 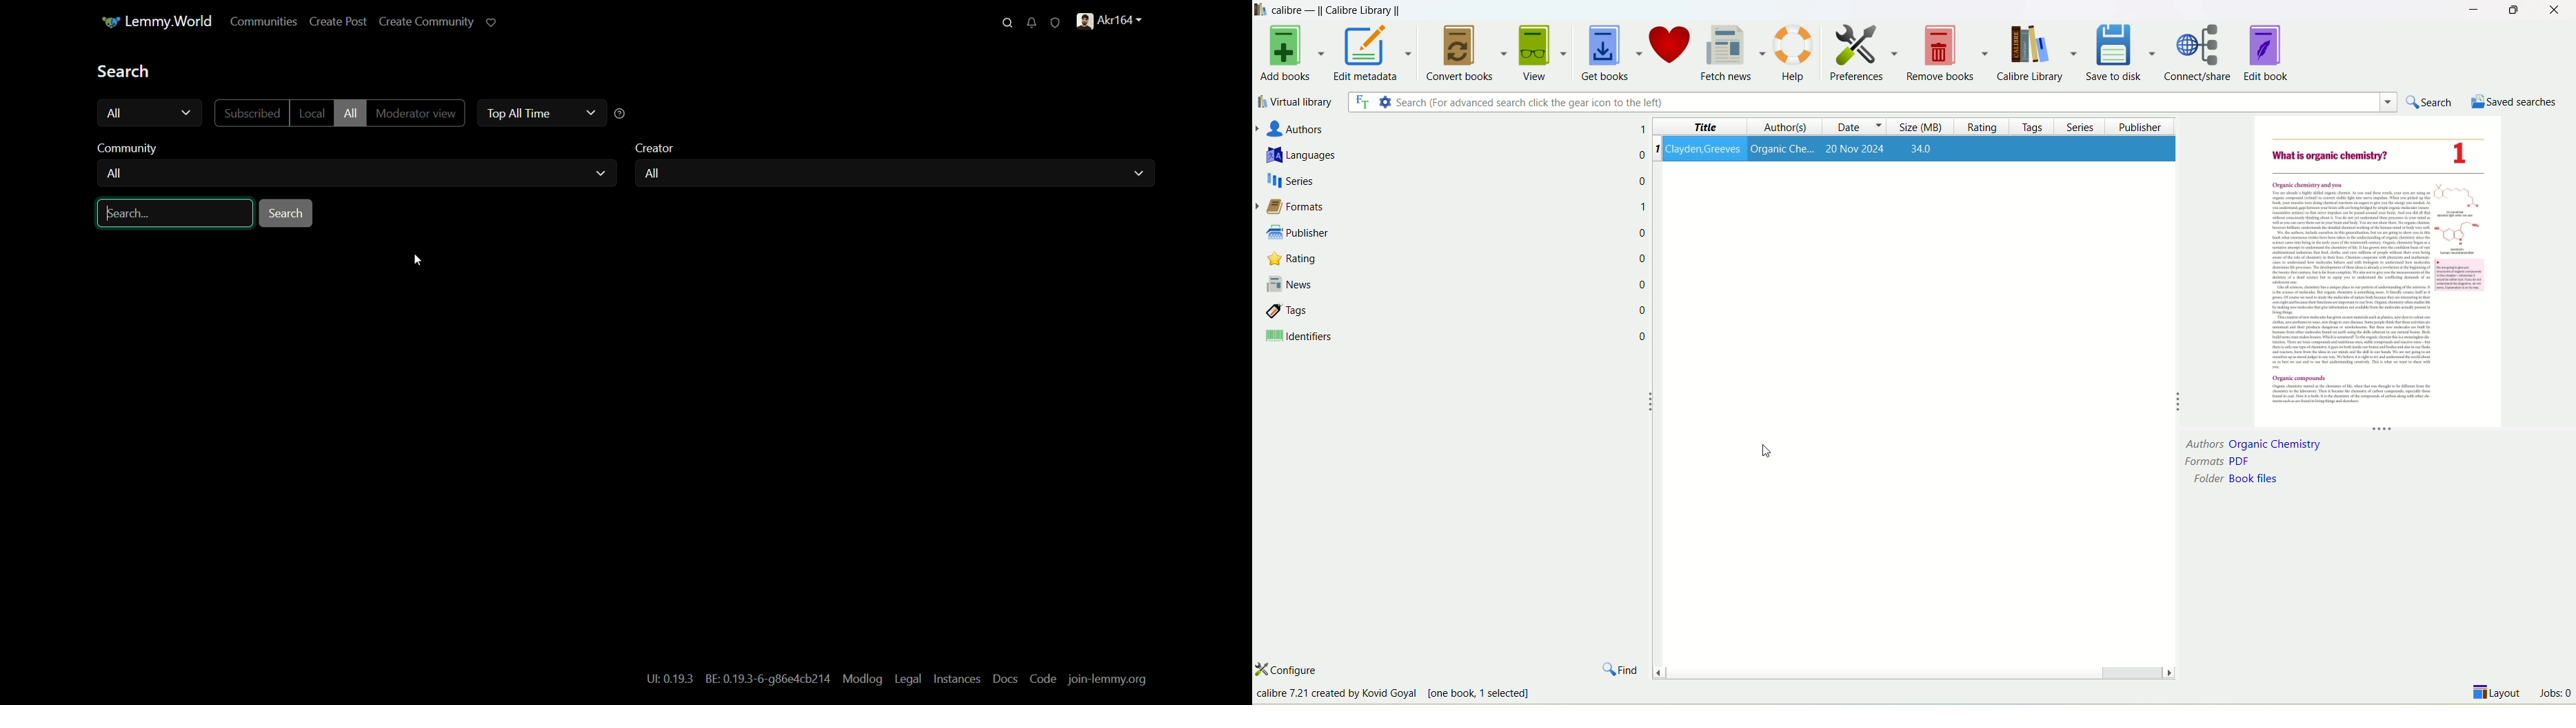 I want to click on moderator view, so click(x=414, y=114).